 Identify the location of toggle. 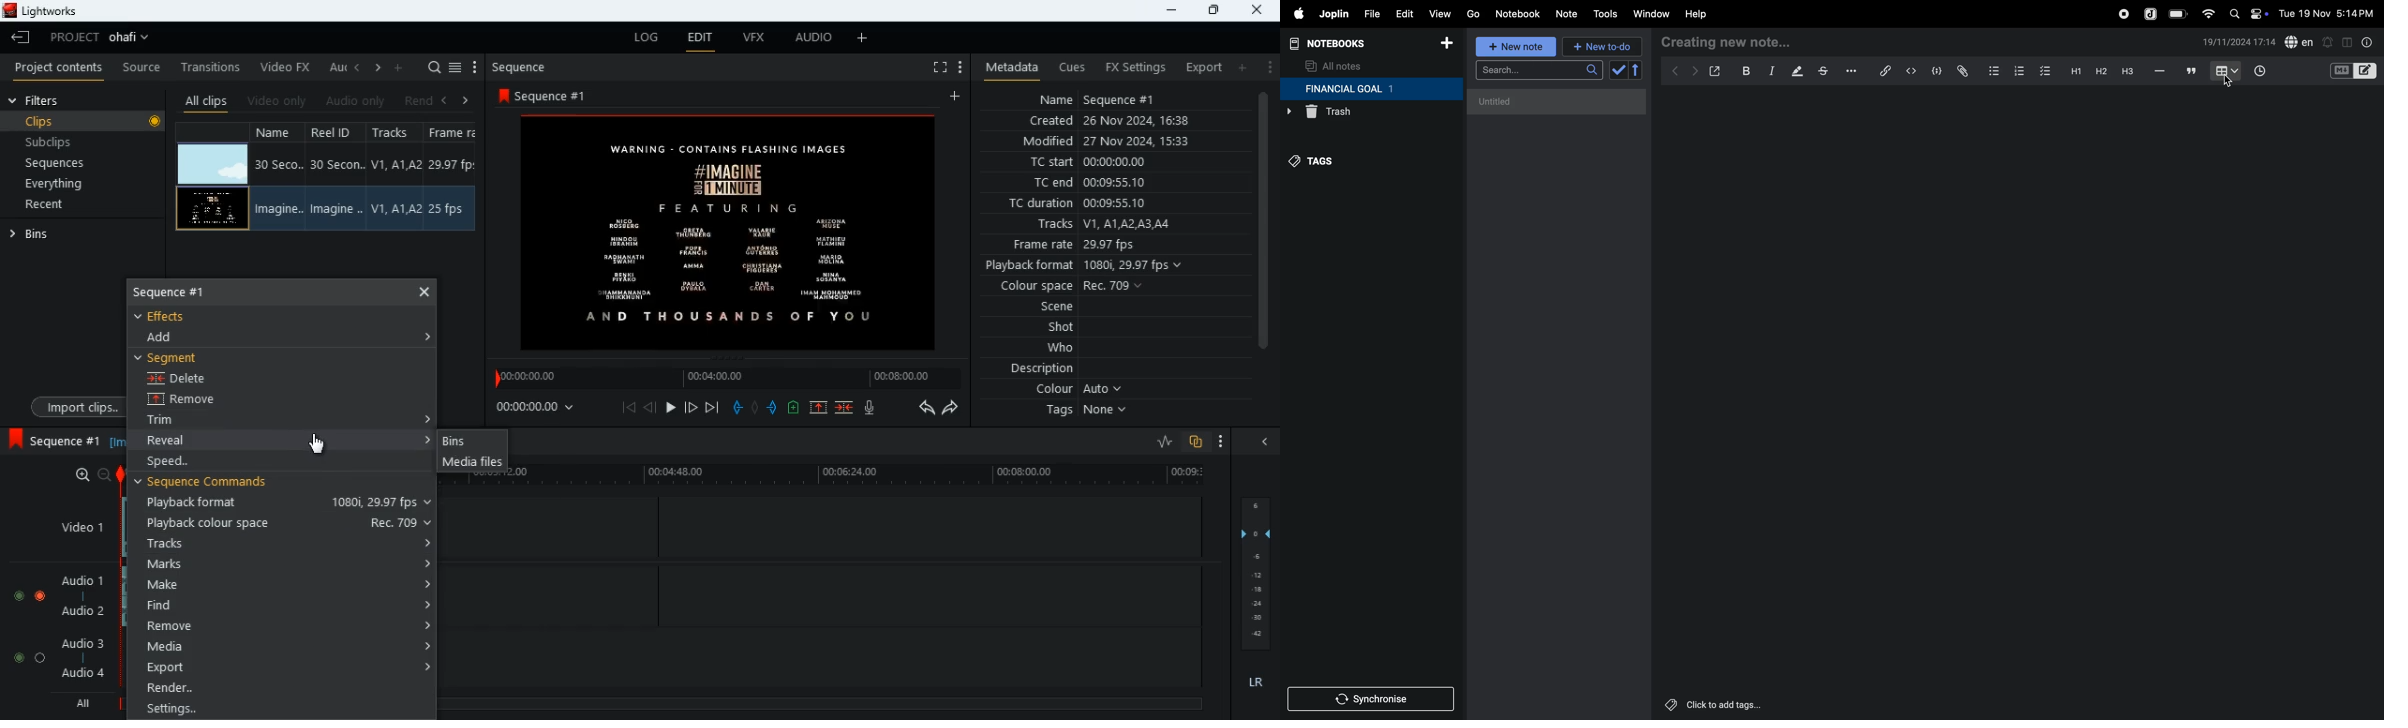
(18, 597).